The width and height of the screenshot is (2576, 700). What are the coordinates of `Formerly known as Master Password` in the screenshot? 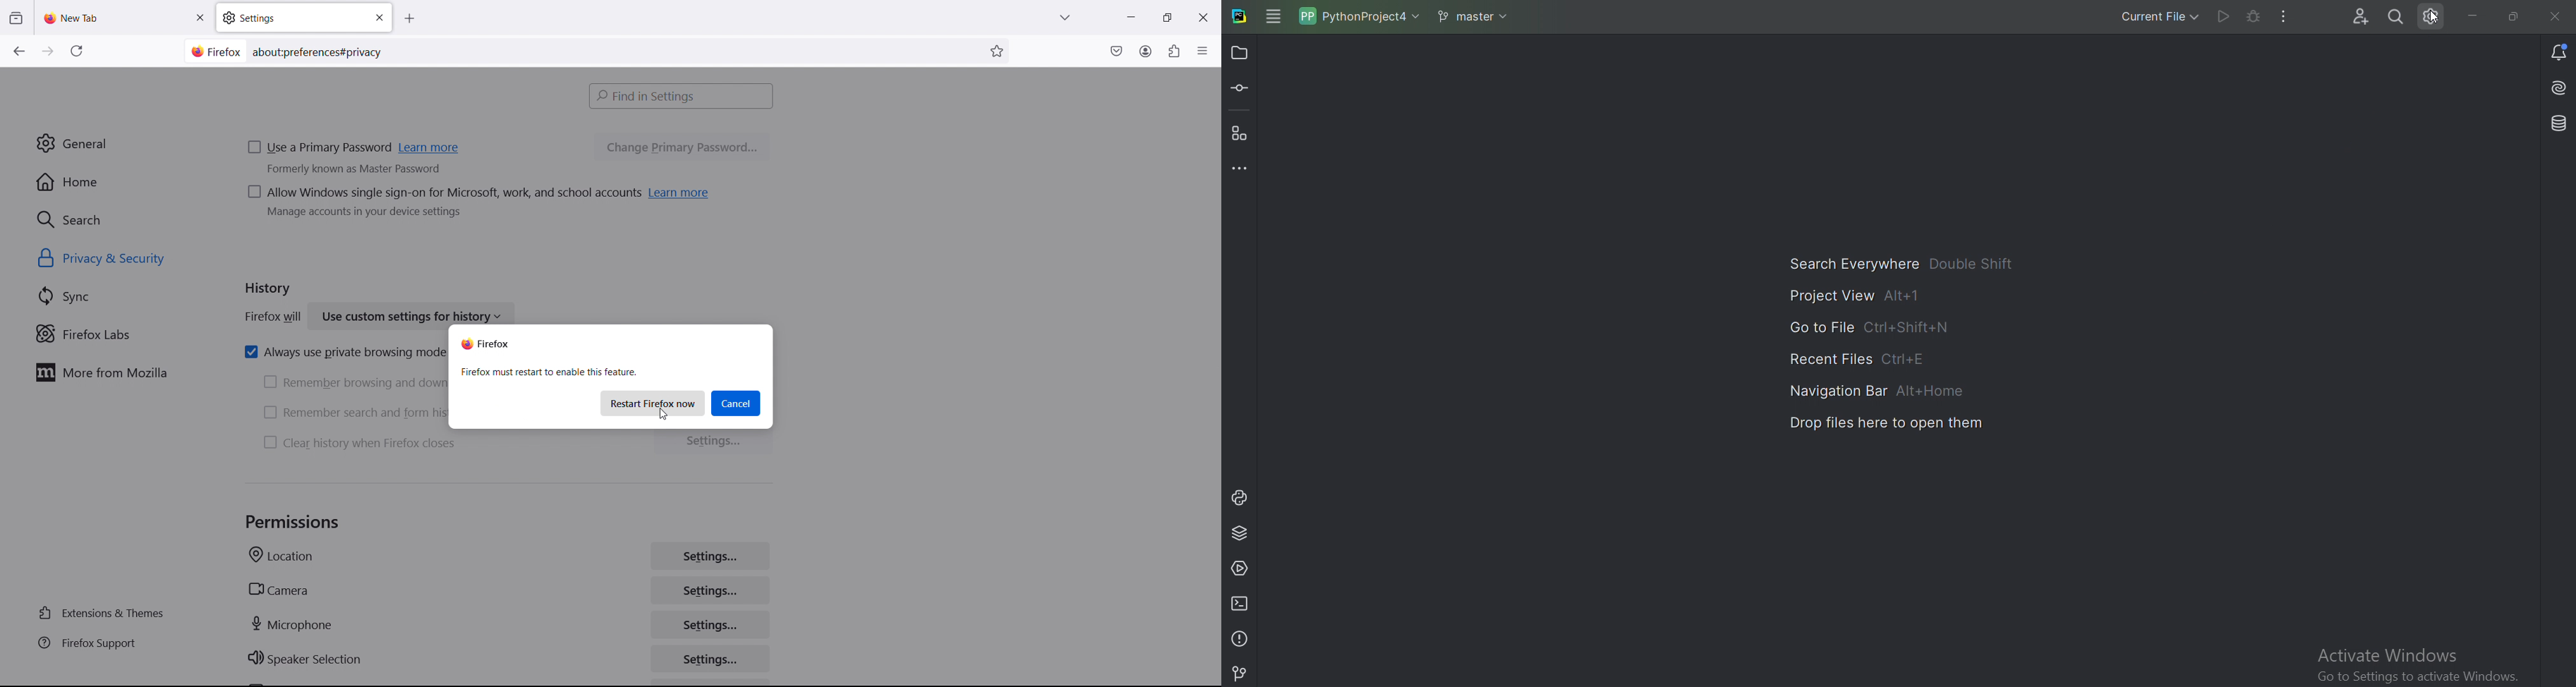 It's located at (372, 173).